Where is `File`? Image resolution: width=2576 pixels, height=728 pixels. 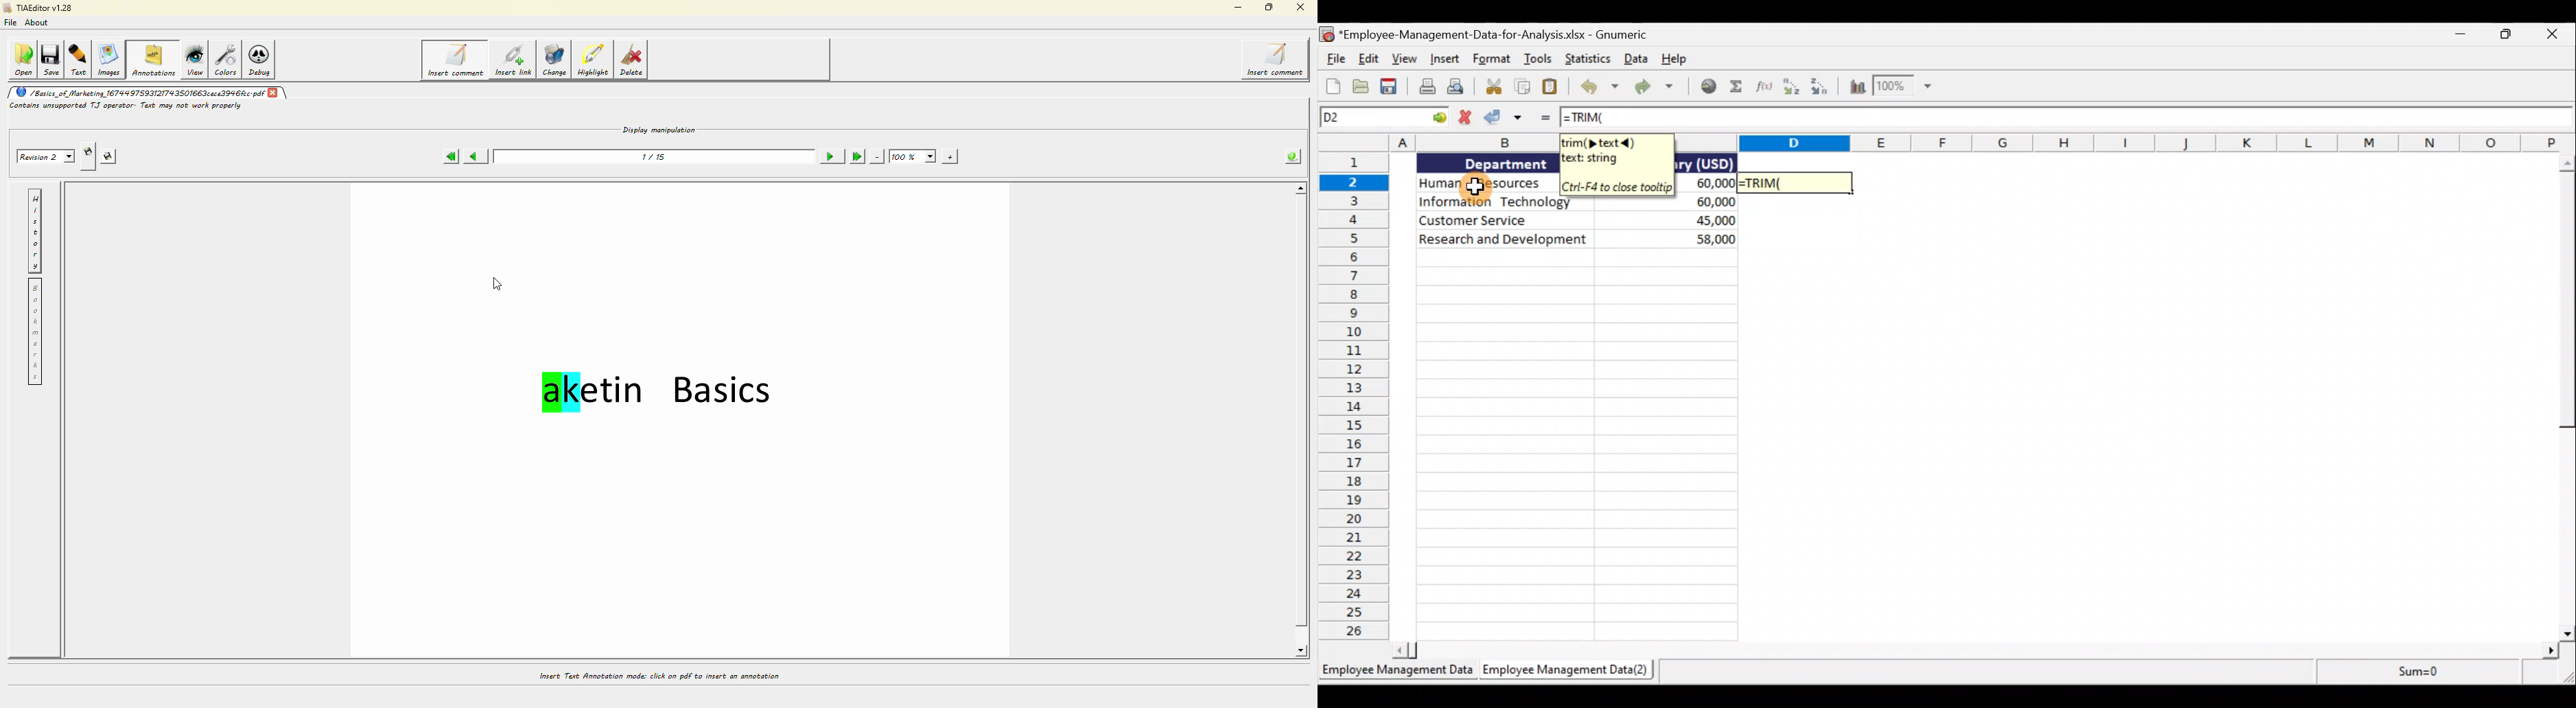 File is located at coordinates (1333, 59).